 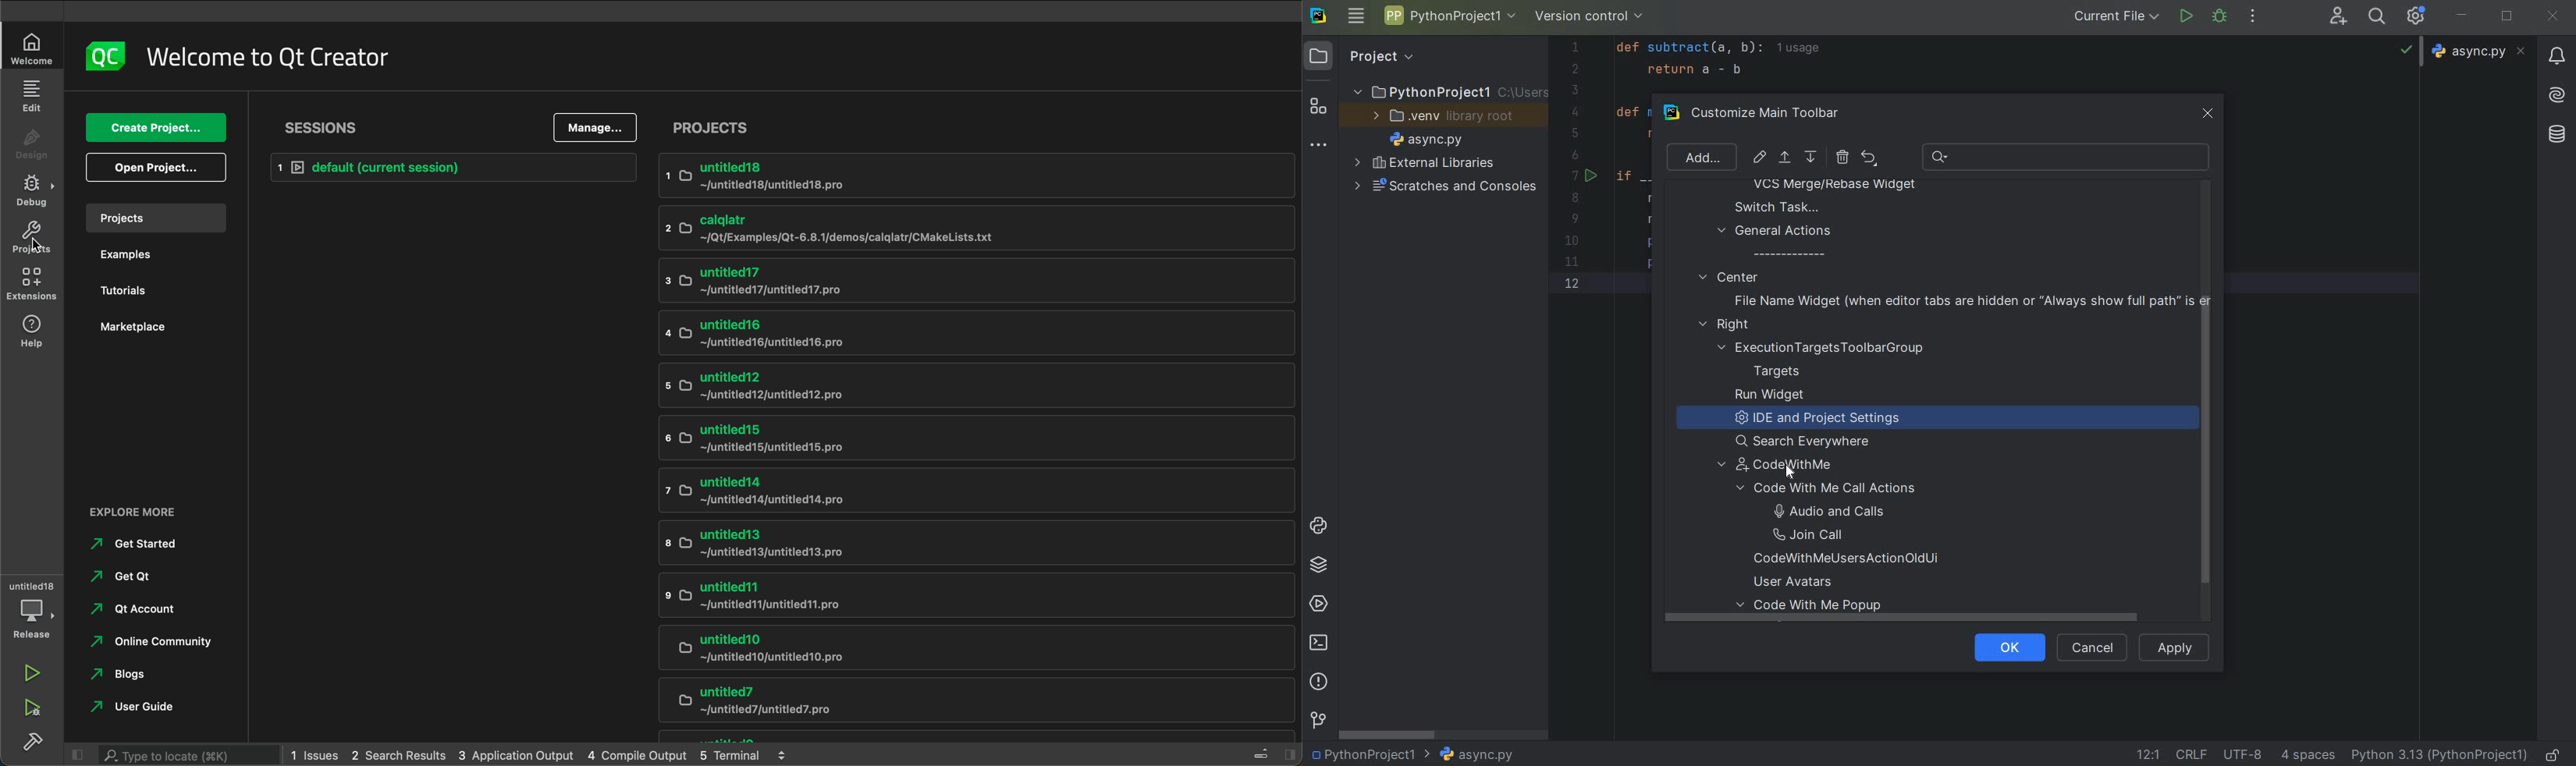 What do you see at coordinates (1787, 371) in the screenshot?
I see `targets` at bounding box center [1787, 371].